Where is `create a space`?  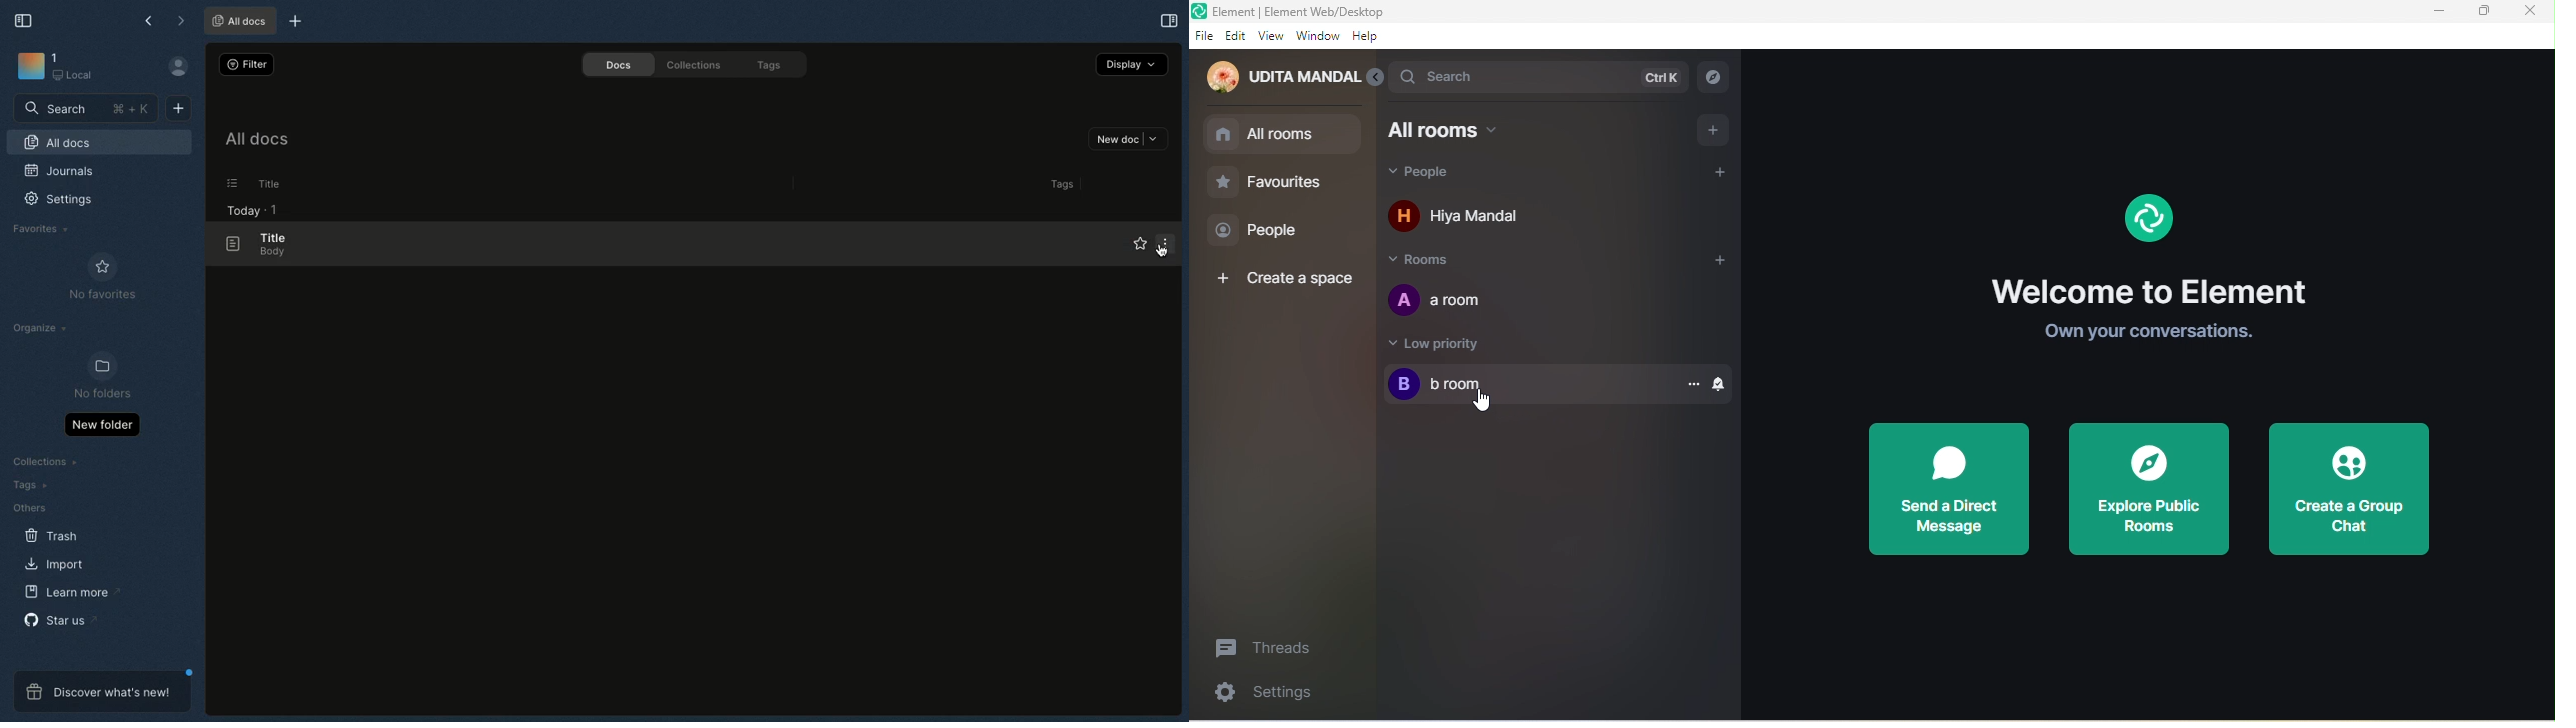 create a space is located at coordinates (1282, 275).